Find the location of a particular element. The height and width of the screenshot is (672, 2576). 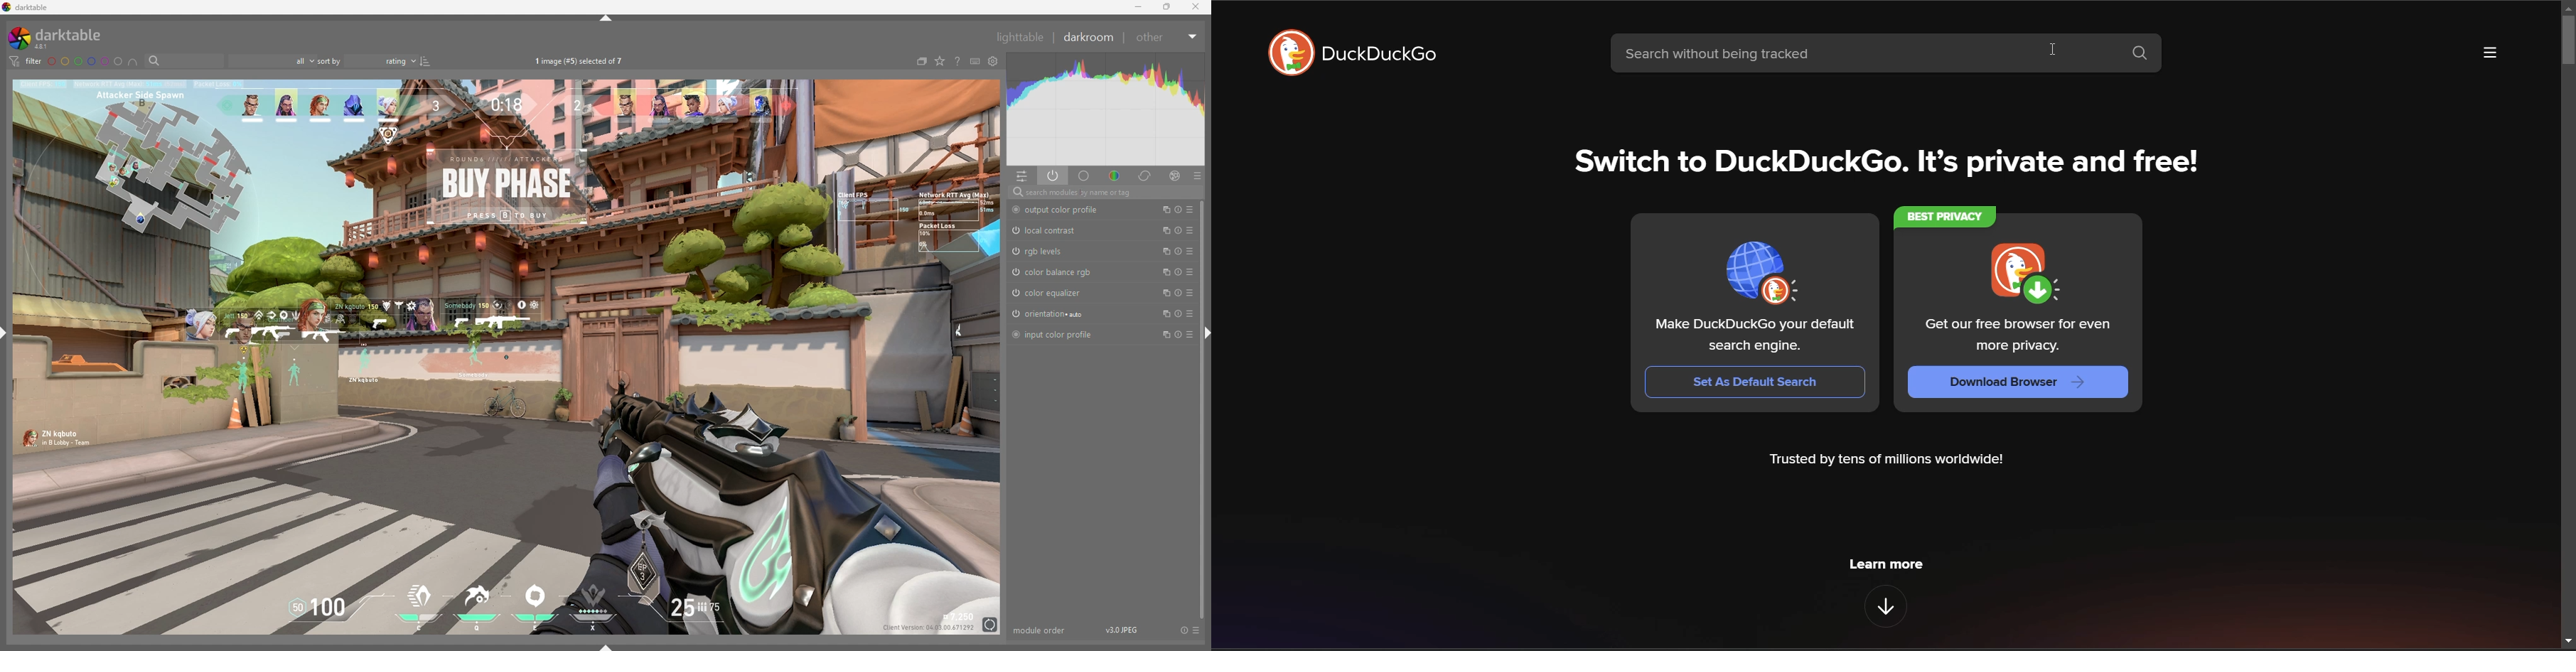

presets is located at coordinates (1197, 176).